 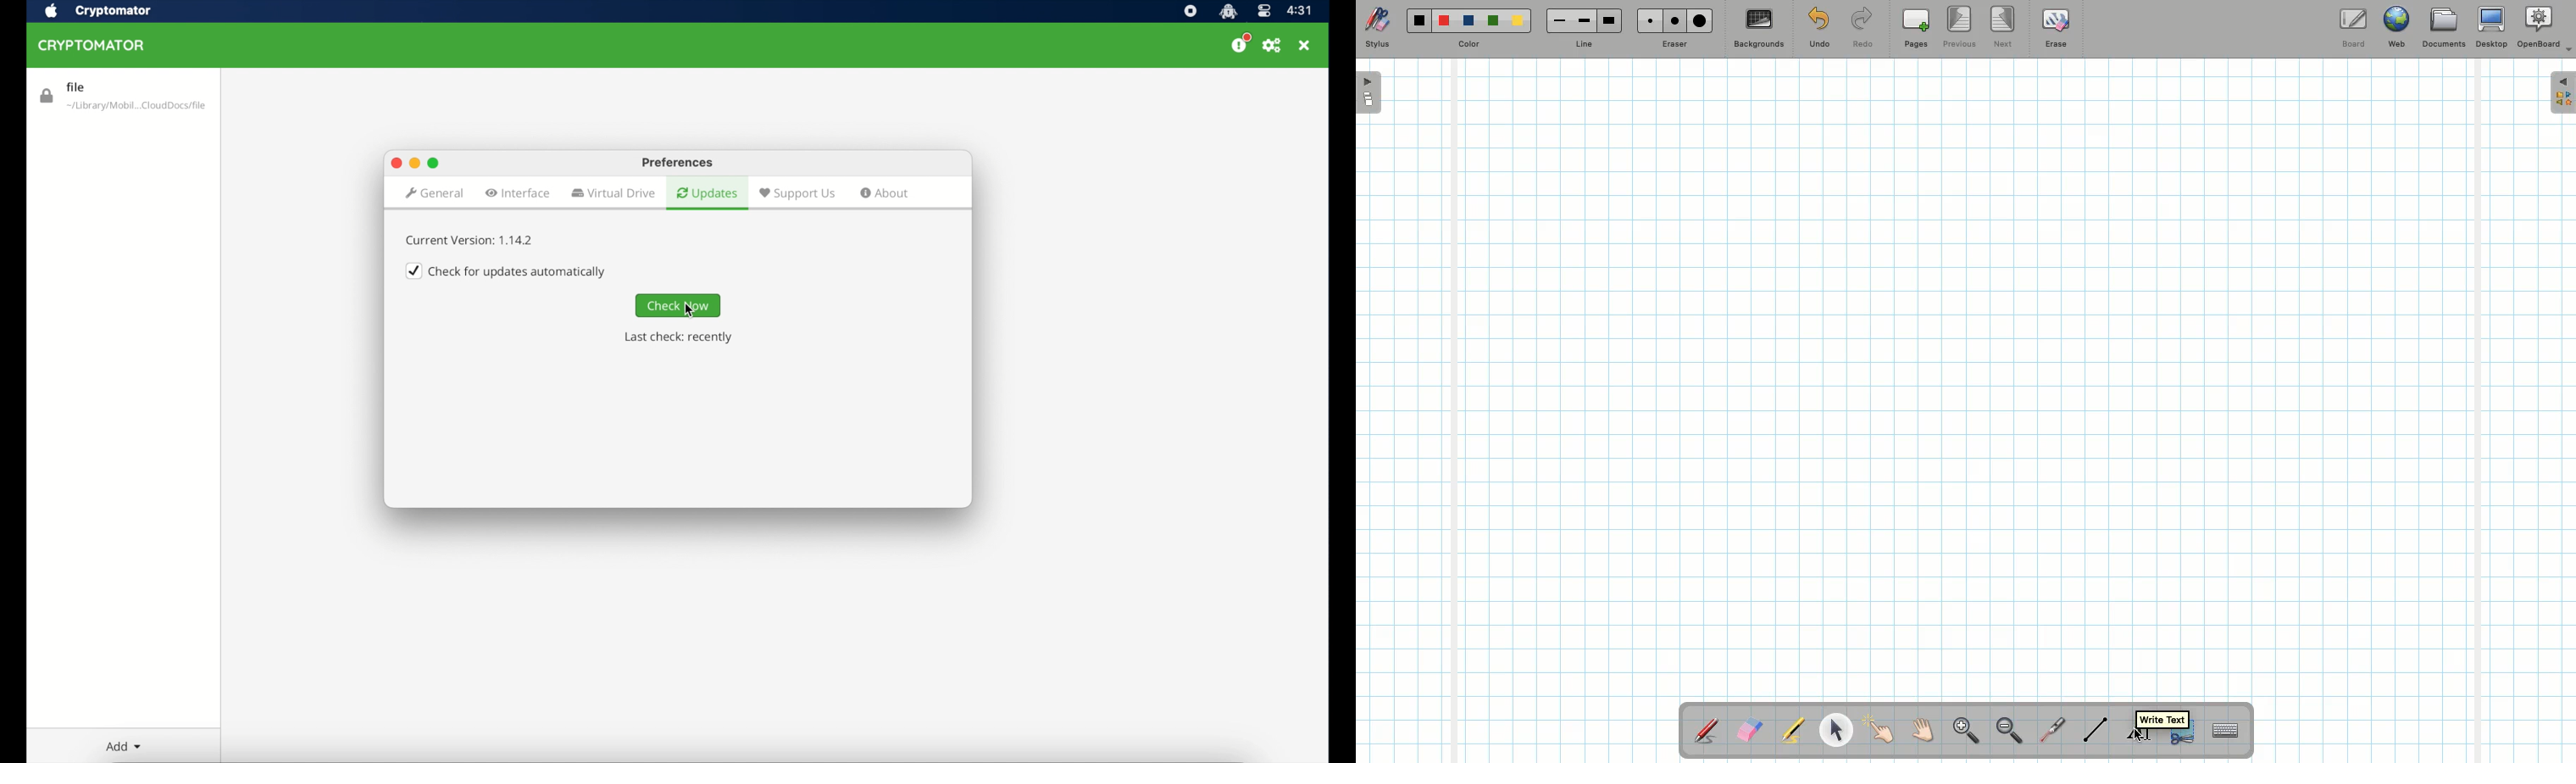 I want to click on updates, so click(x=707, y=193).